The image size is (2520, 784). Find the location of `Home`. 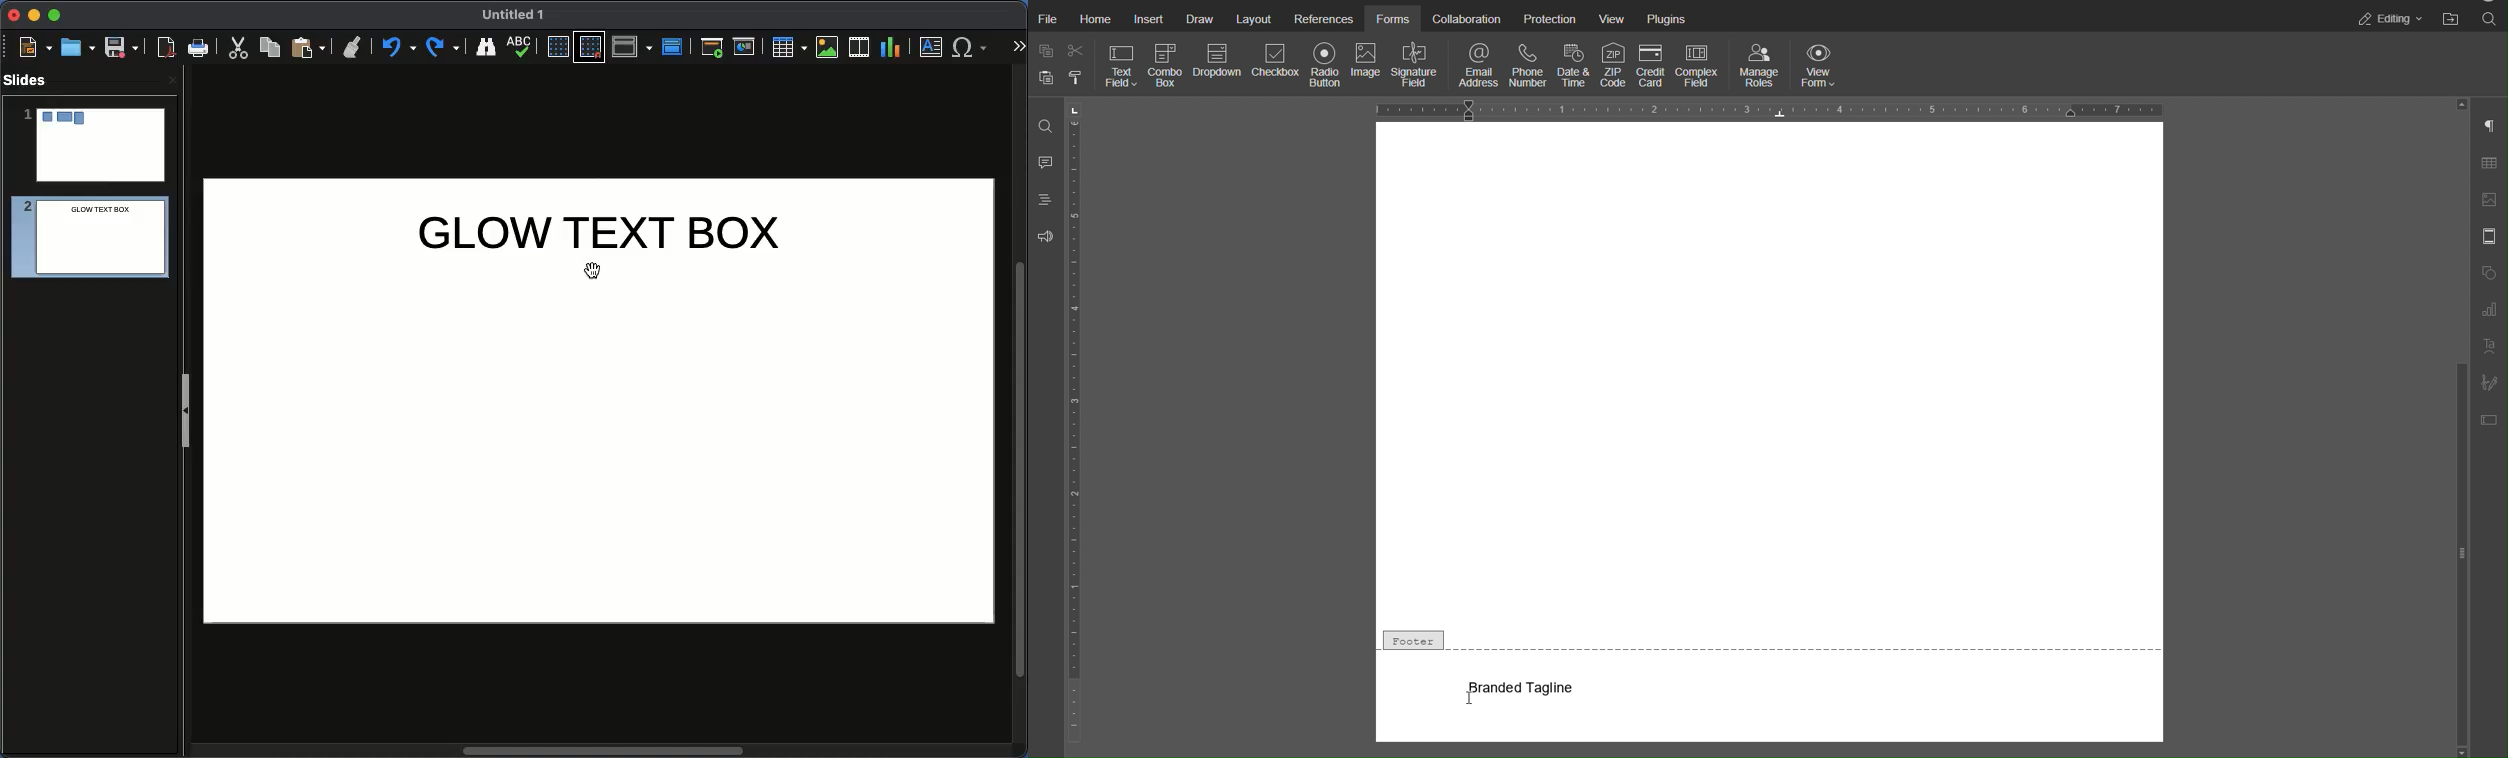

Home is located at coordinates (1097, 19).